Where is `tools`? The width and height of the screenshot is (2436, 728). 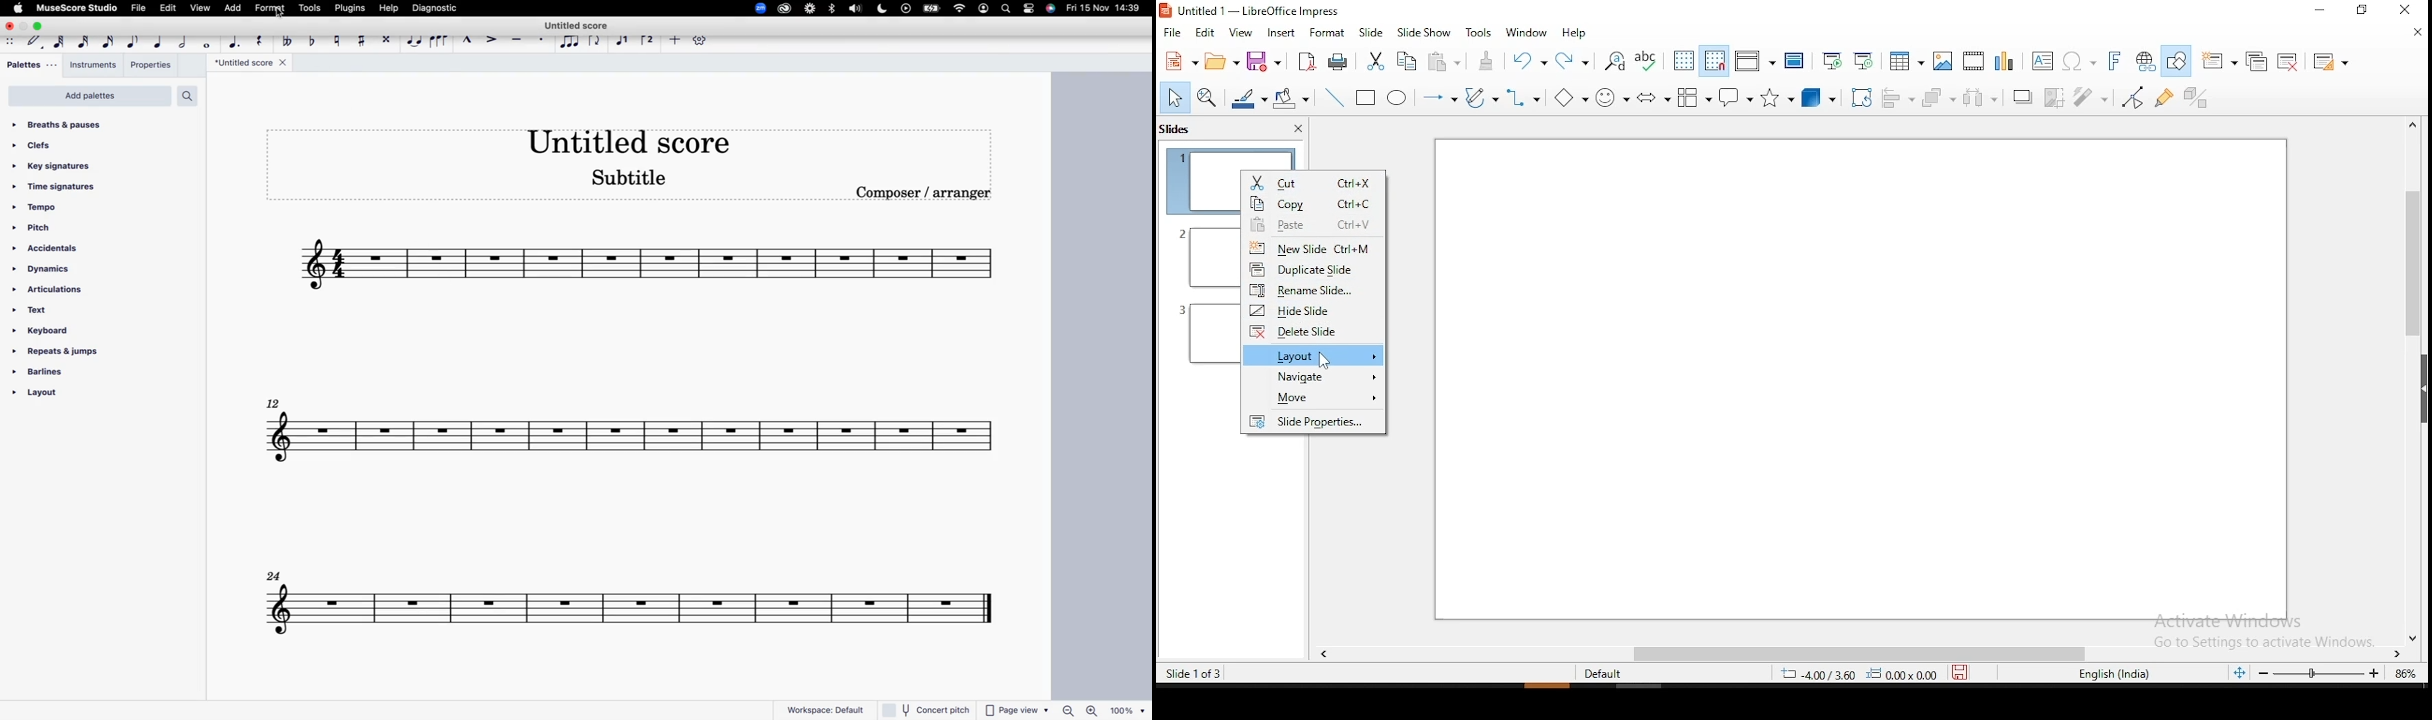
tools is located at coordinates (309, 8).